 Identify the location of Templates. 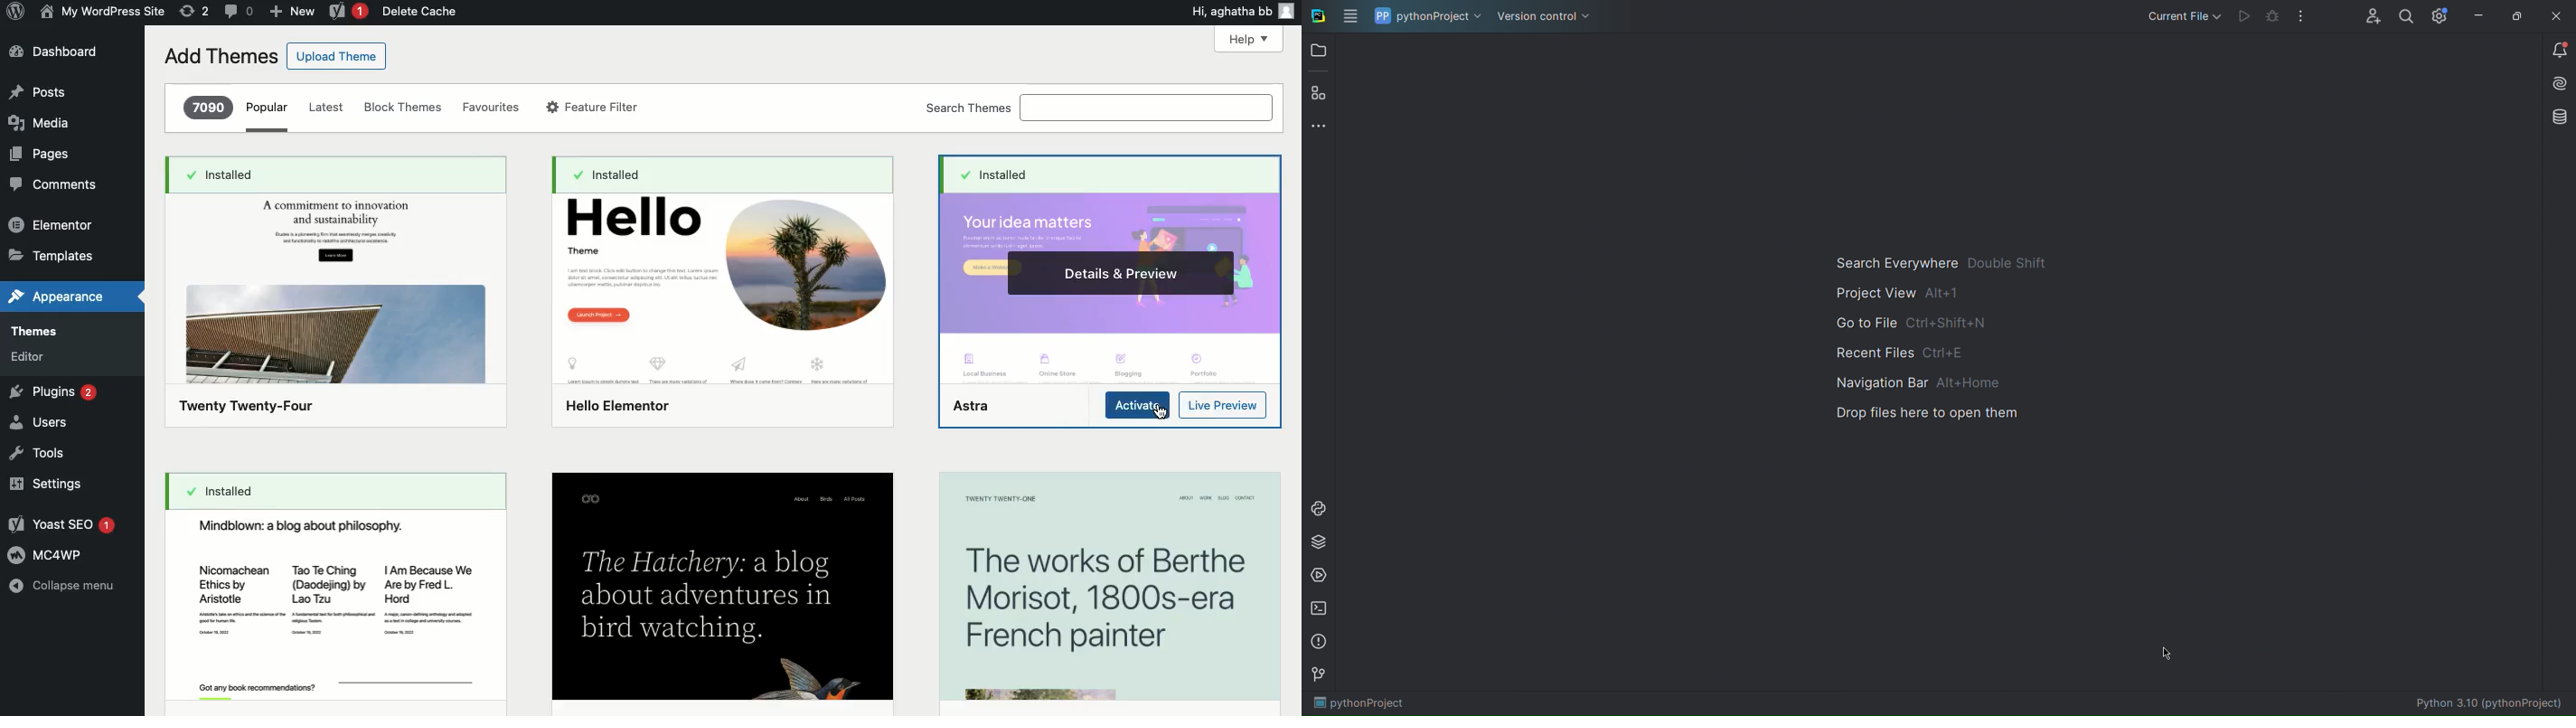
(54, 252).